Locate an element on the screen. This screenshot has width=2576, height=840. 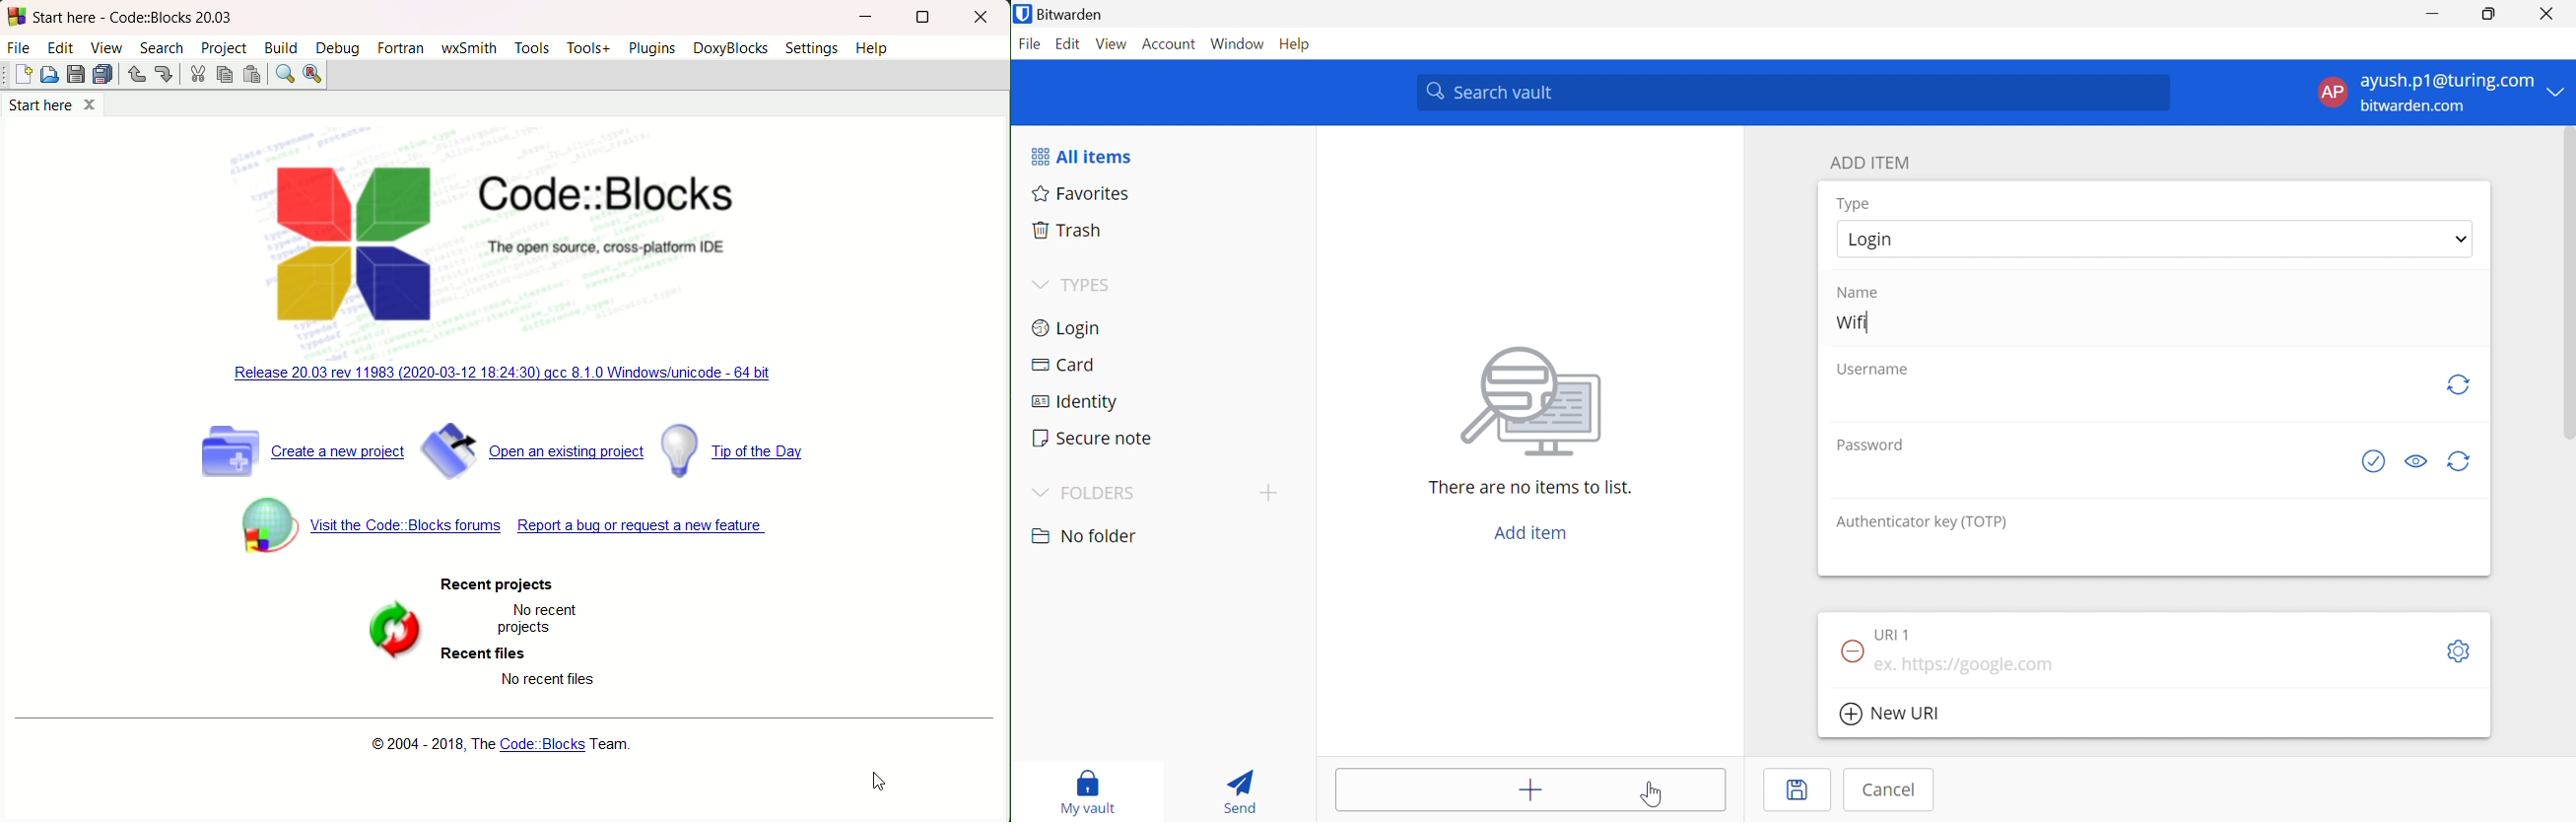
My vault is located at coordinates (1089, 784).